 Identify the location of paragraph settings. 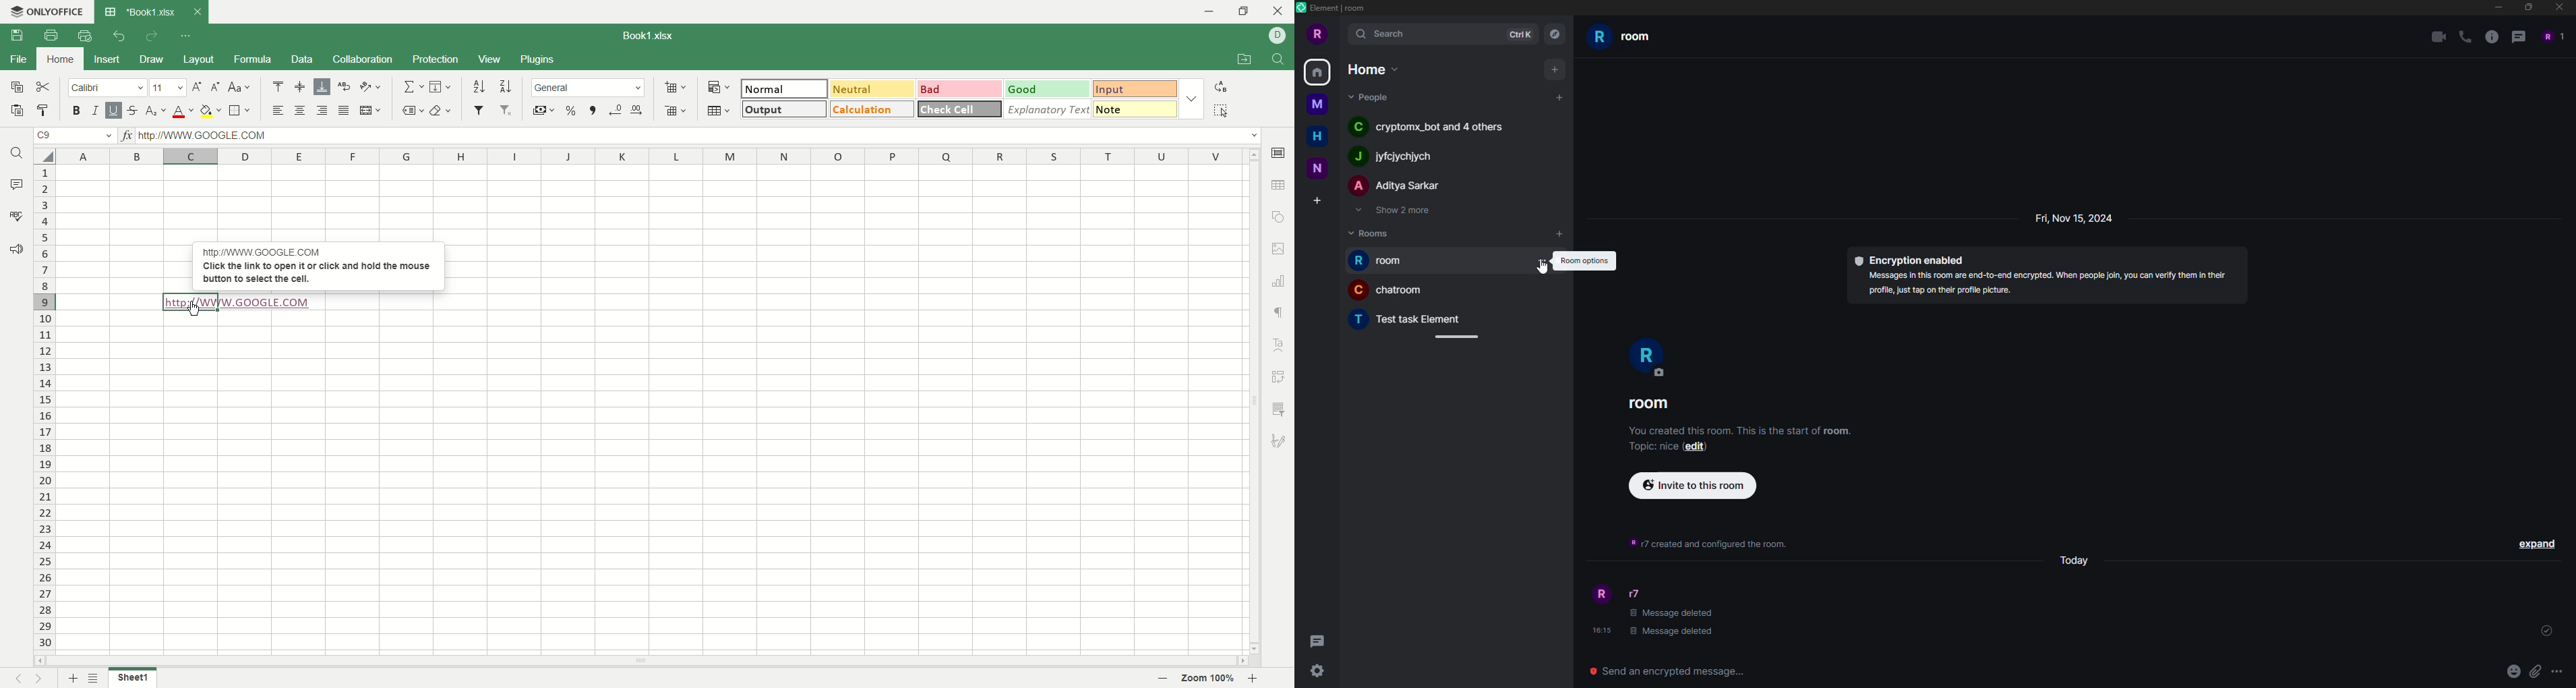
(1279, 310).